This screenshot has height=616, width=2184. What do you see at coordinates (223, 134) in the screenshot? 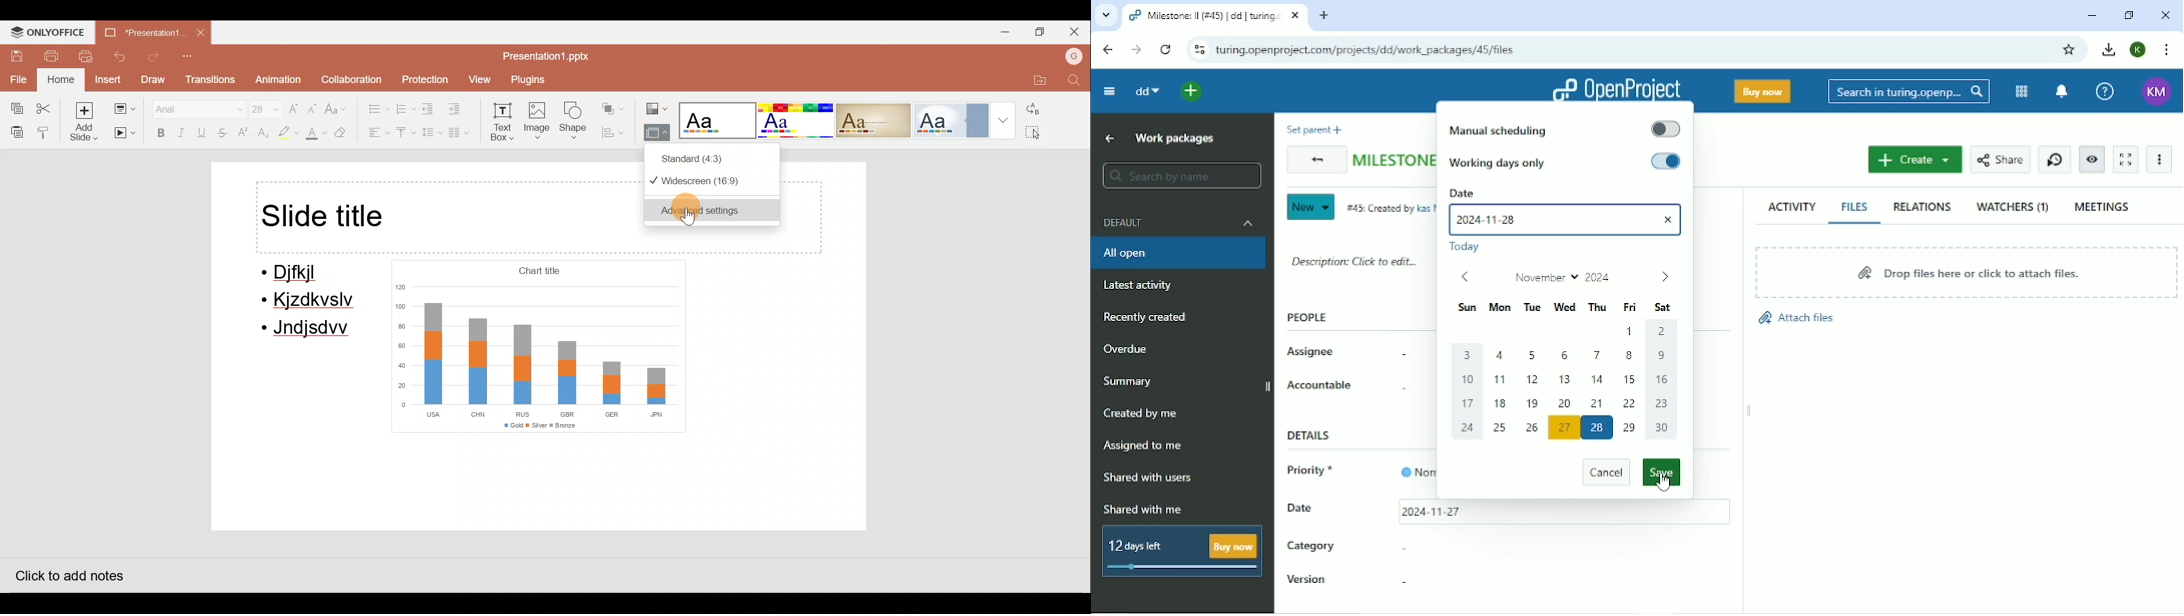
I see `Strikethrough` at bounding box center [223, 134].